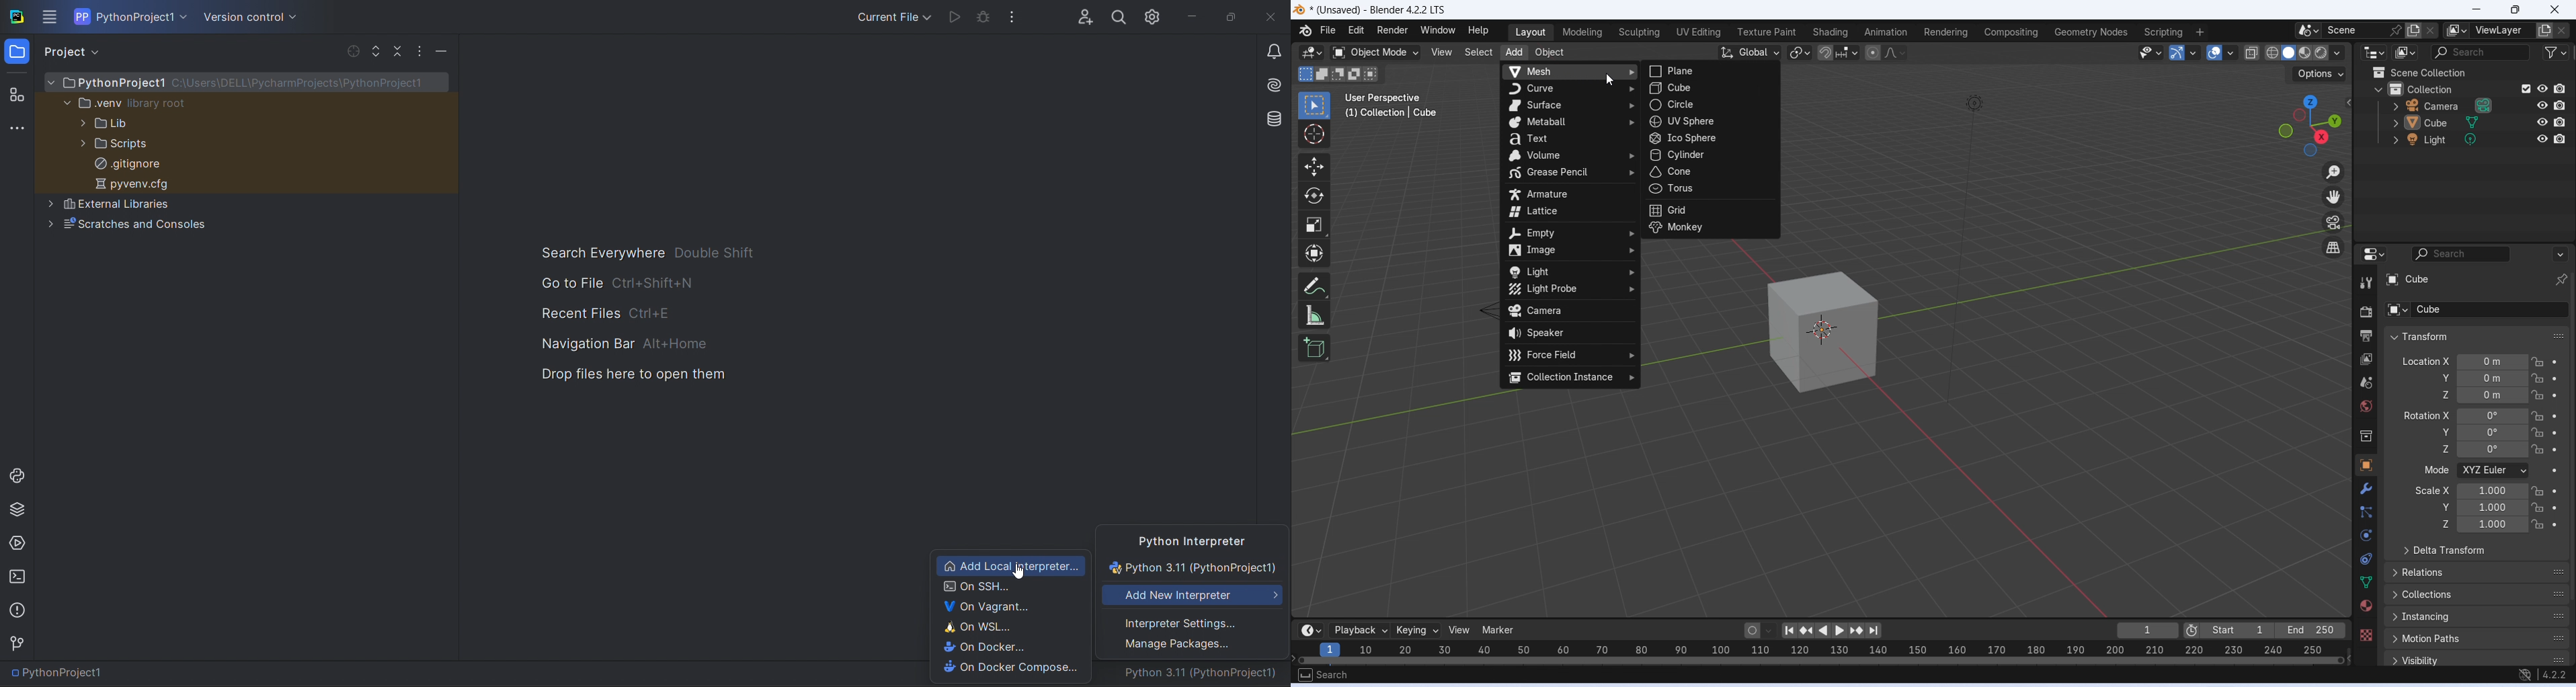 The height and width of the screenshot is (700, 2576). What do you see at coordinates (952, 17) in the screenshot?
I see `run` at bounding box center [952, 17].